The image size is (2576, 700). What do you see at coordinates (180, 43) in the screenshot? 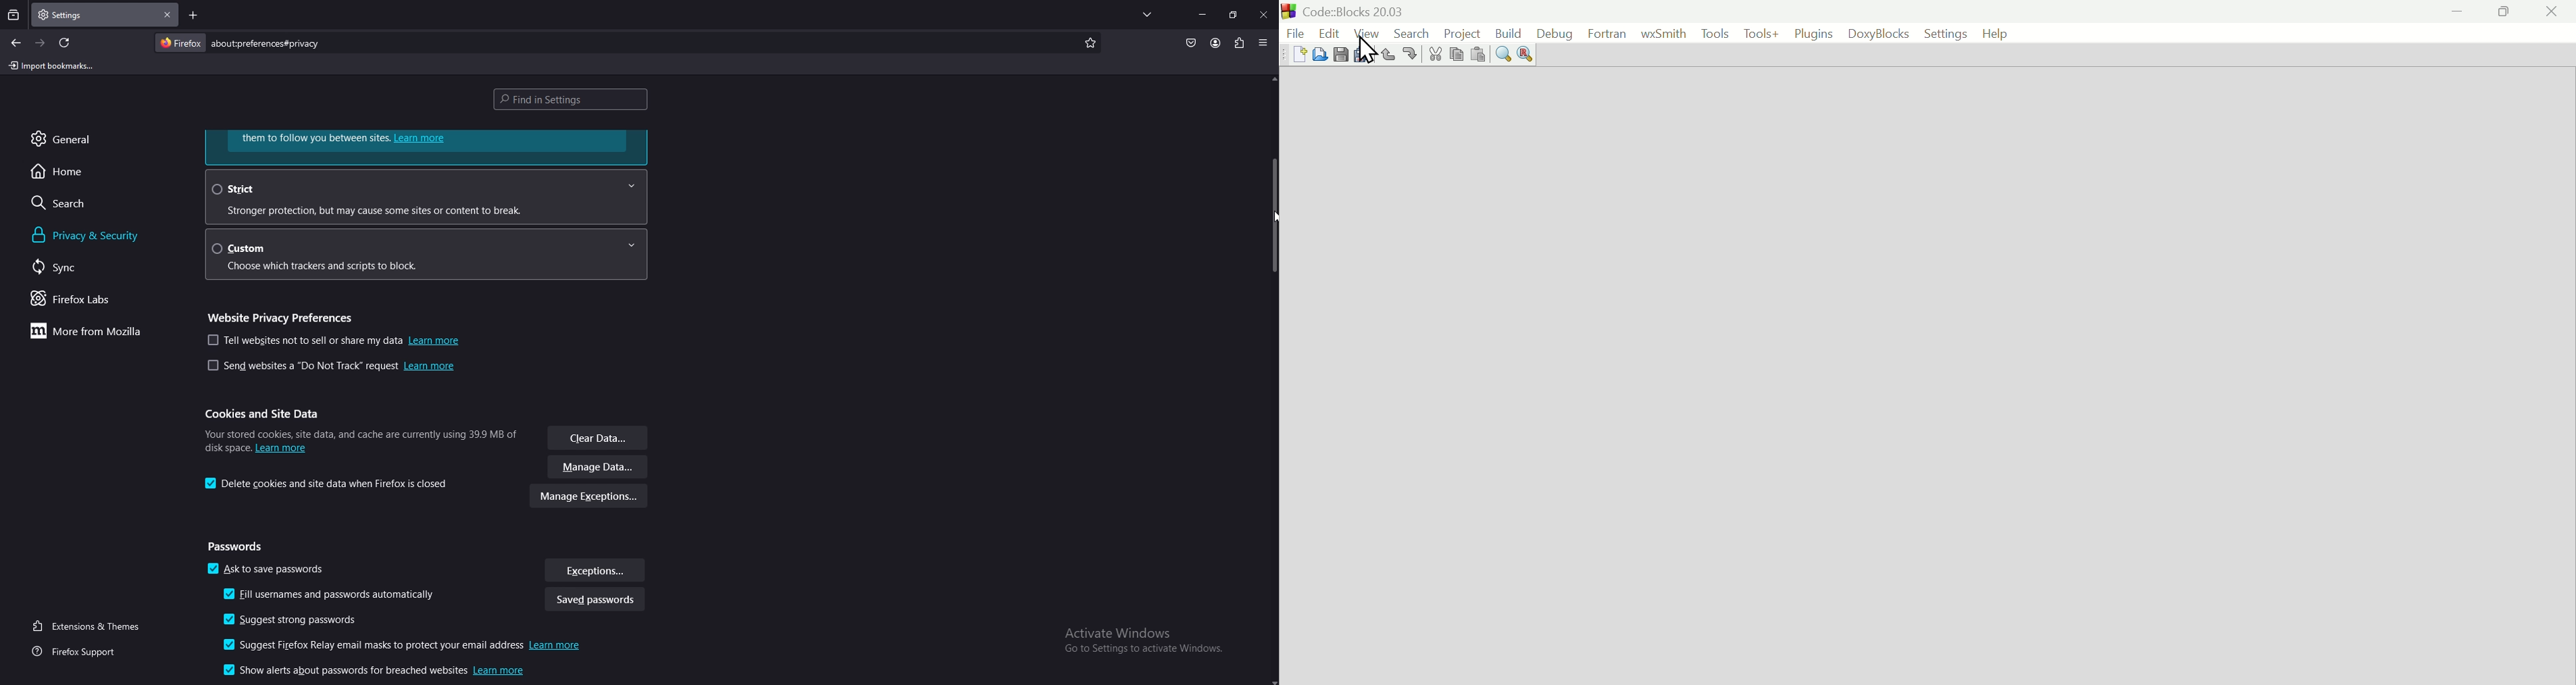
I see `firefox` at bounding box center [180, 43].